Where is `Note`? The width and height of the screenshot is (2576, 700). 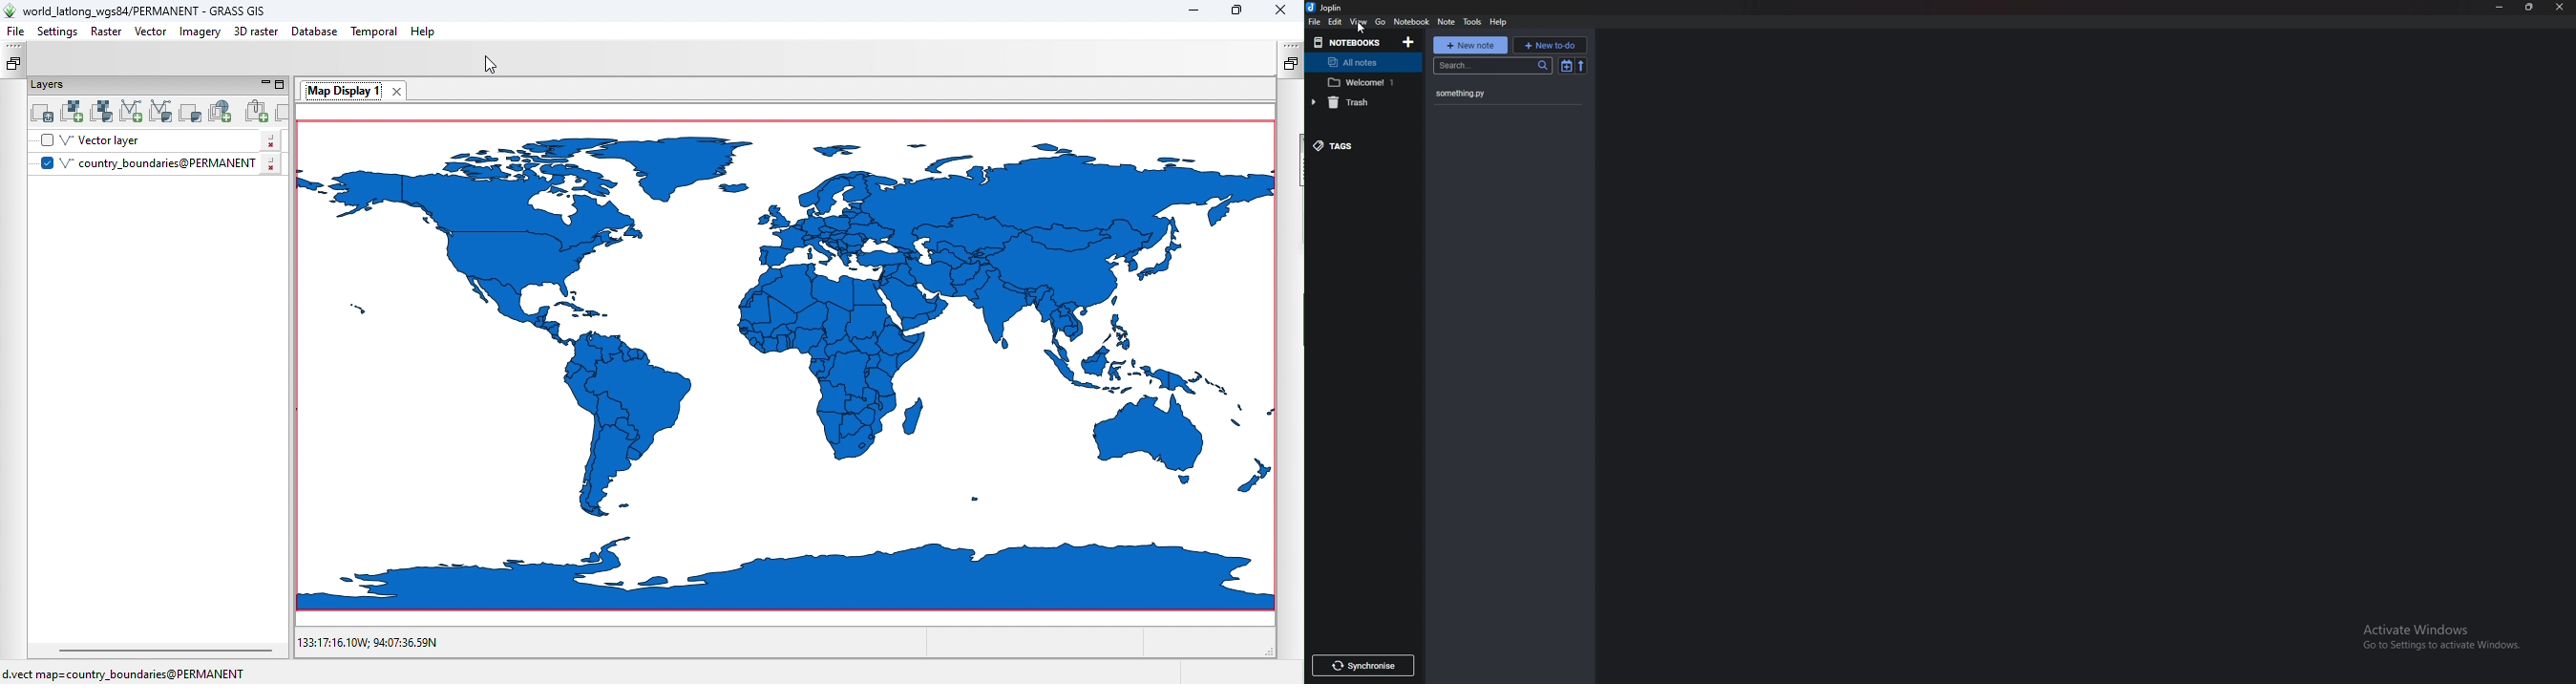
Note is located at coordinates (1447, 22).